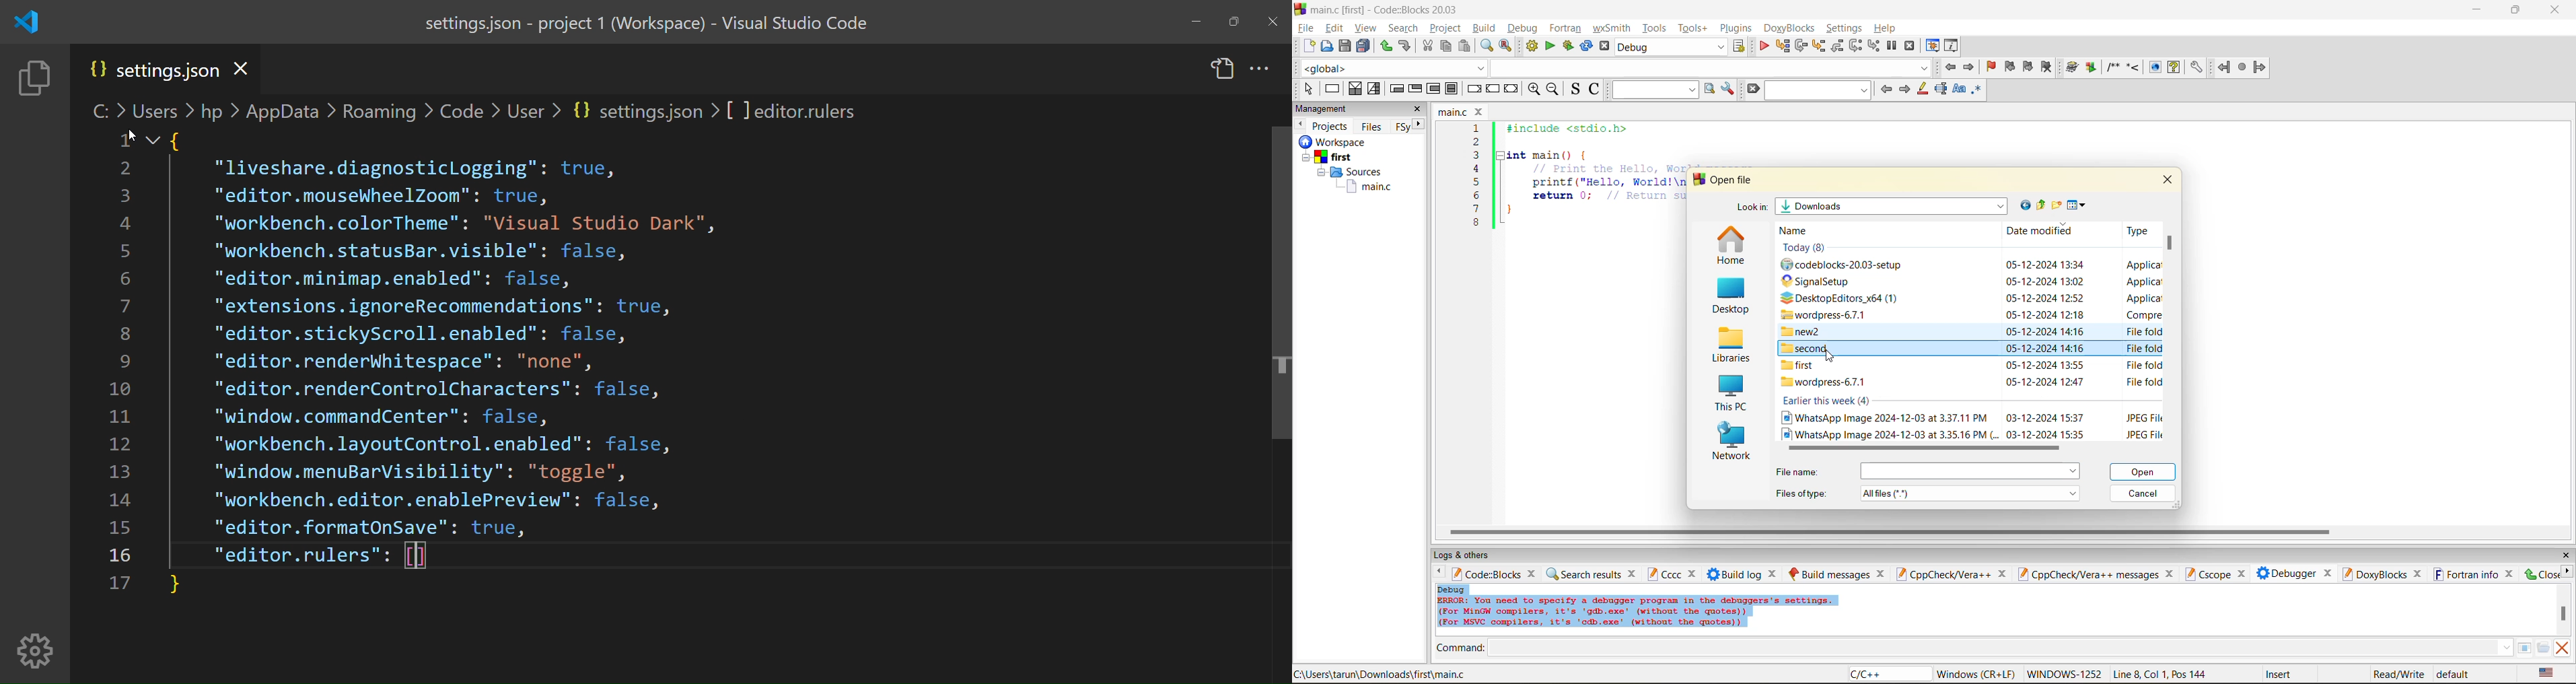 The width and height of the screenshot is (2576, 700). What do you see at coordinates (1477, 155) in the screenshot?
I see `3` at bounding box center [1477, 155].